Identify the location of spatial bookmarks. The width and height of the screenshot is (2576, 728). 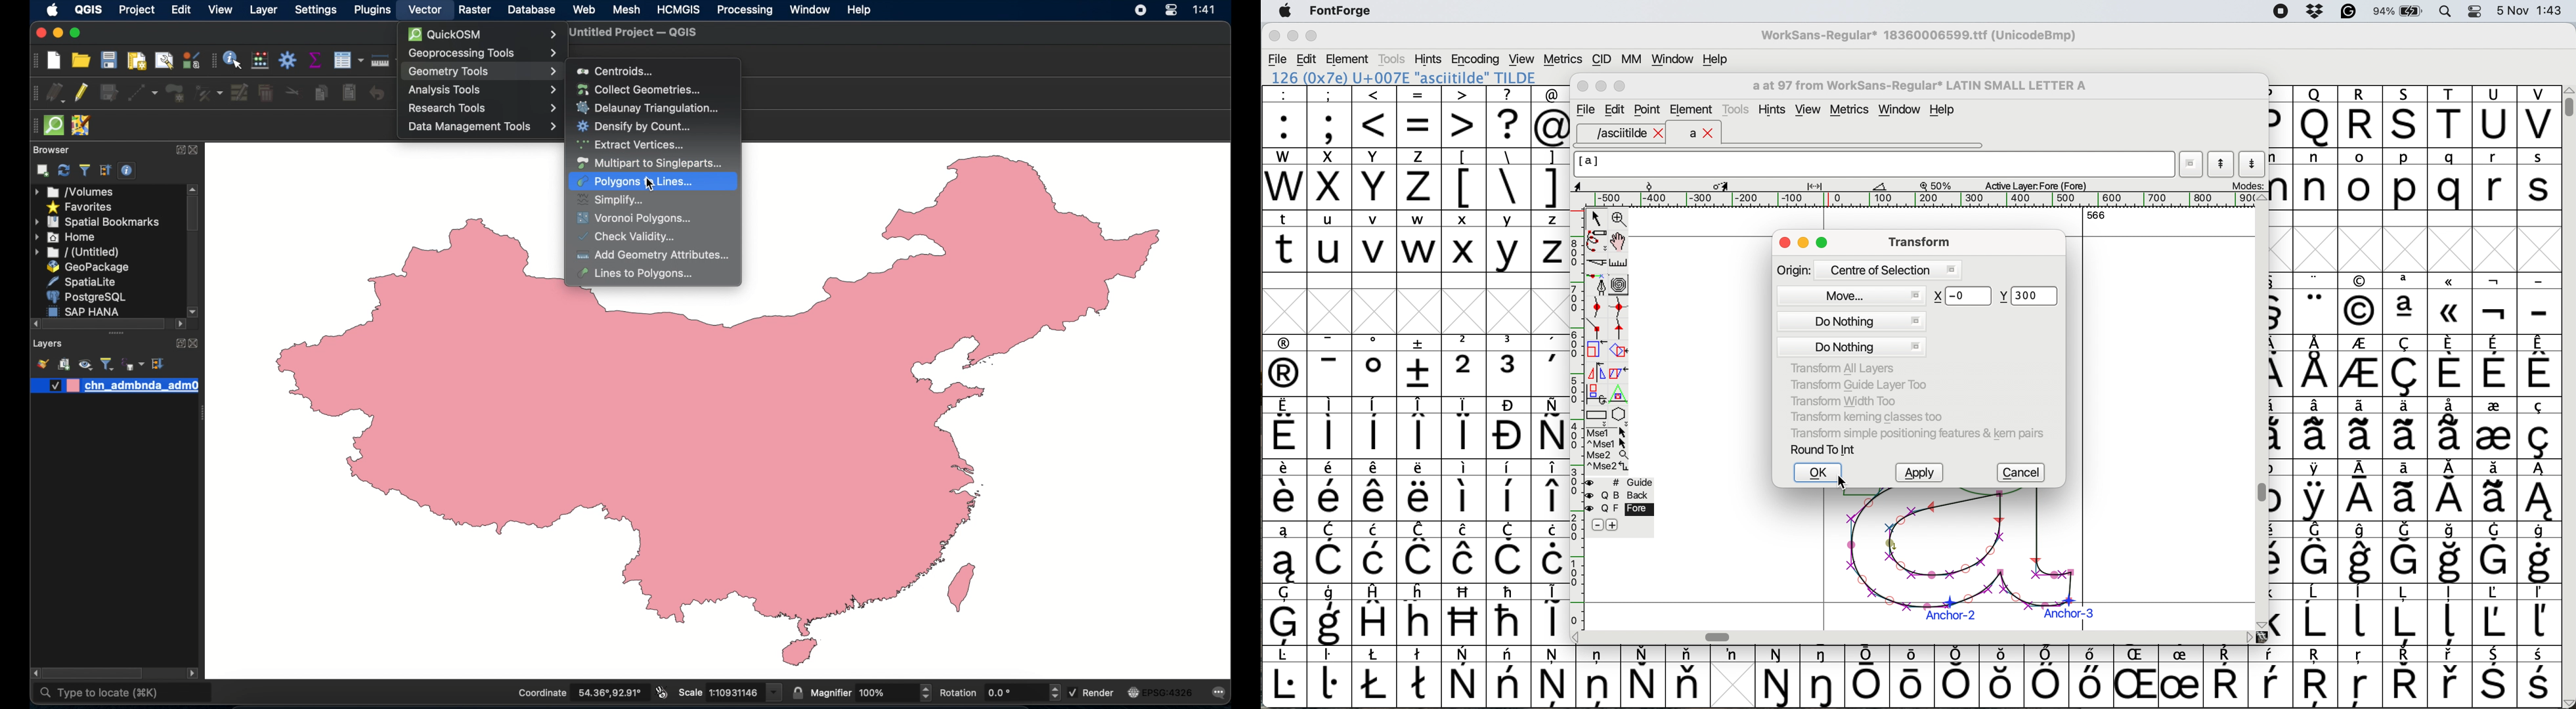
(98, 223).